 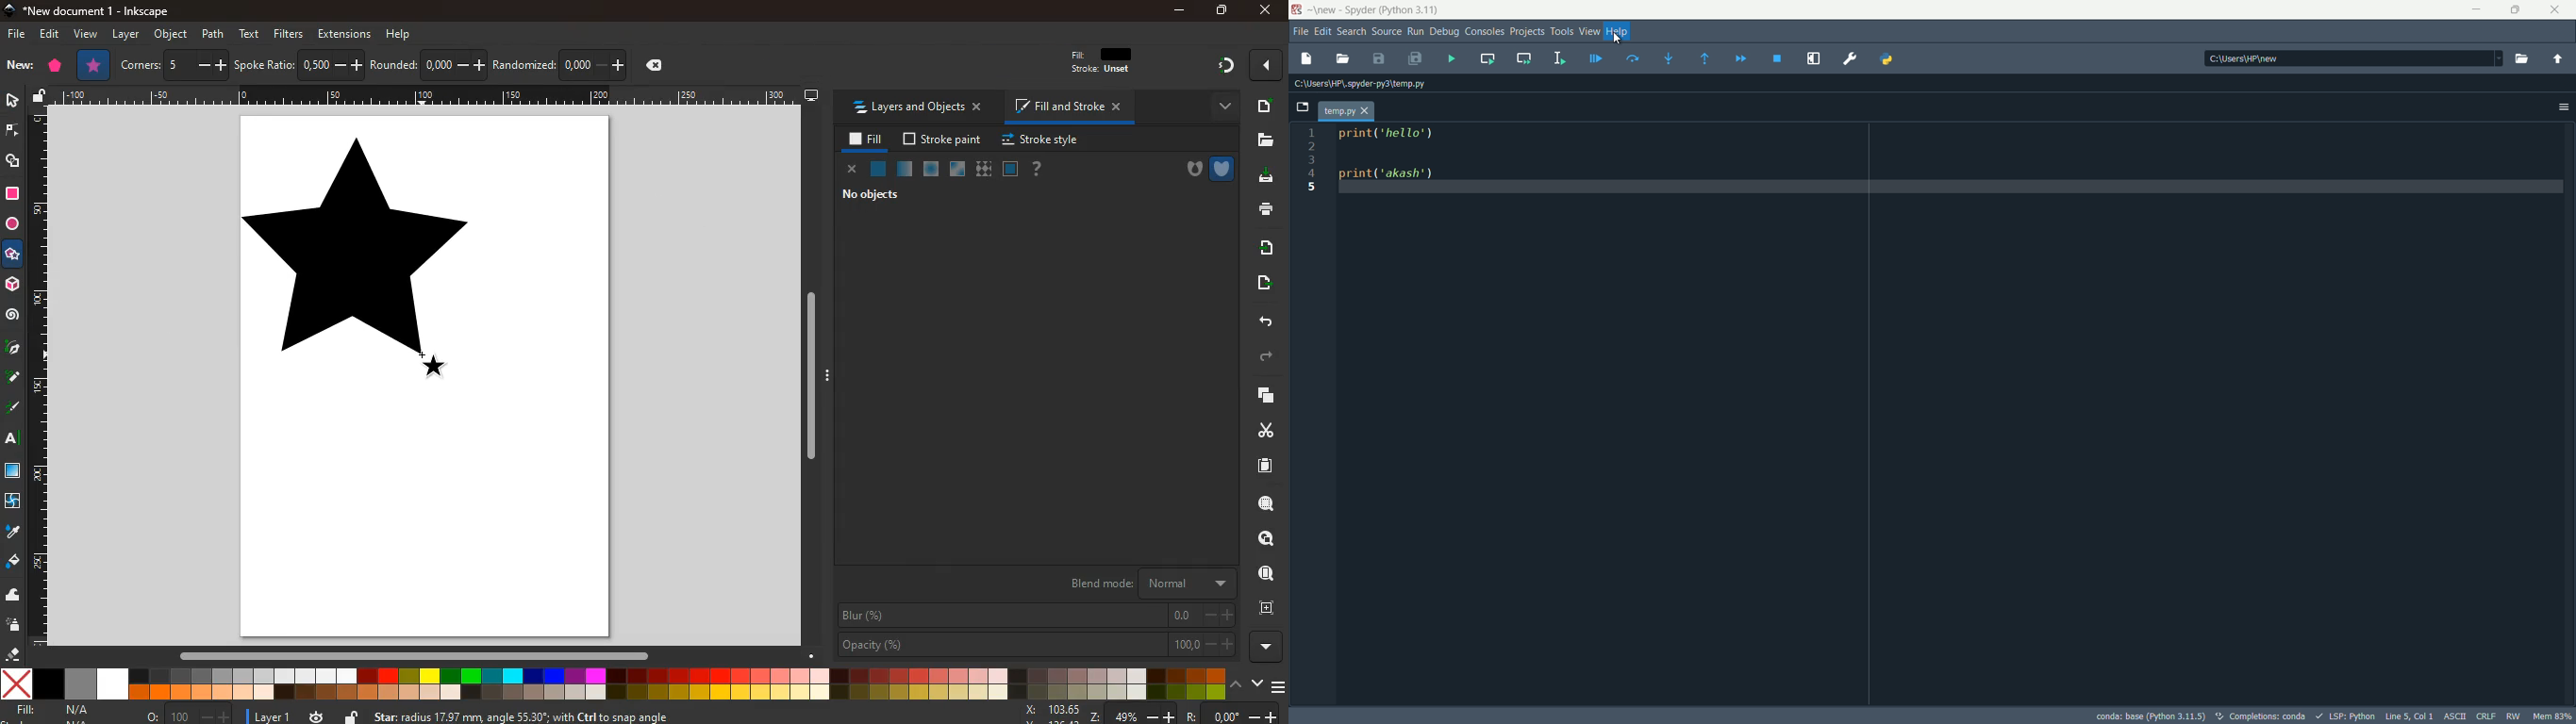 I want to click on search menu, so click(x=1351, y=33).